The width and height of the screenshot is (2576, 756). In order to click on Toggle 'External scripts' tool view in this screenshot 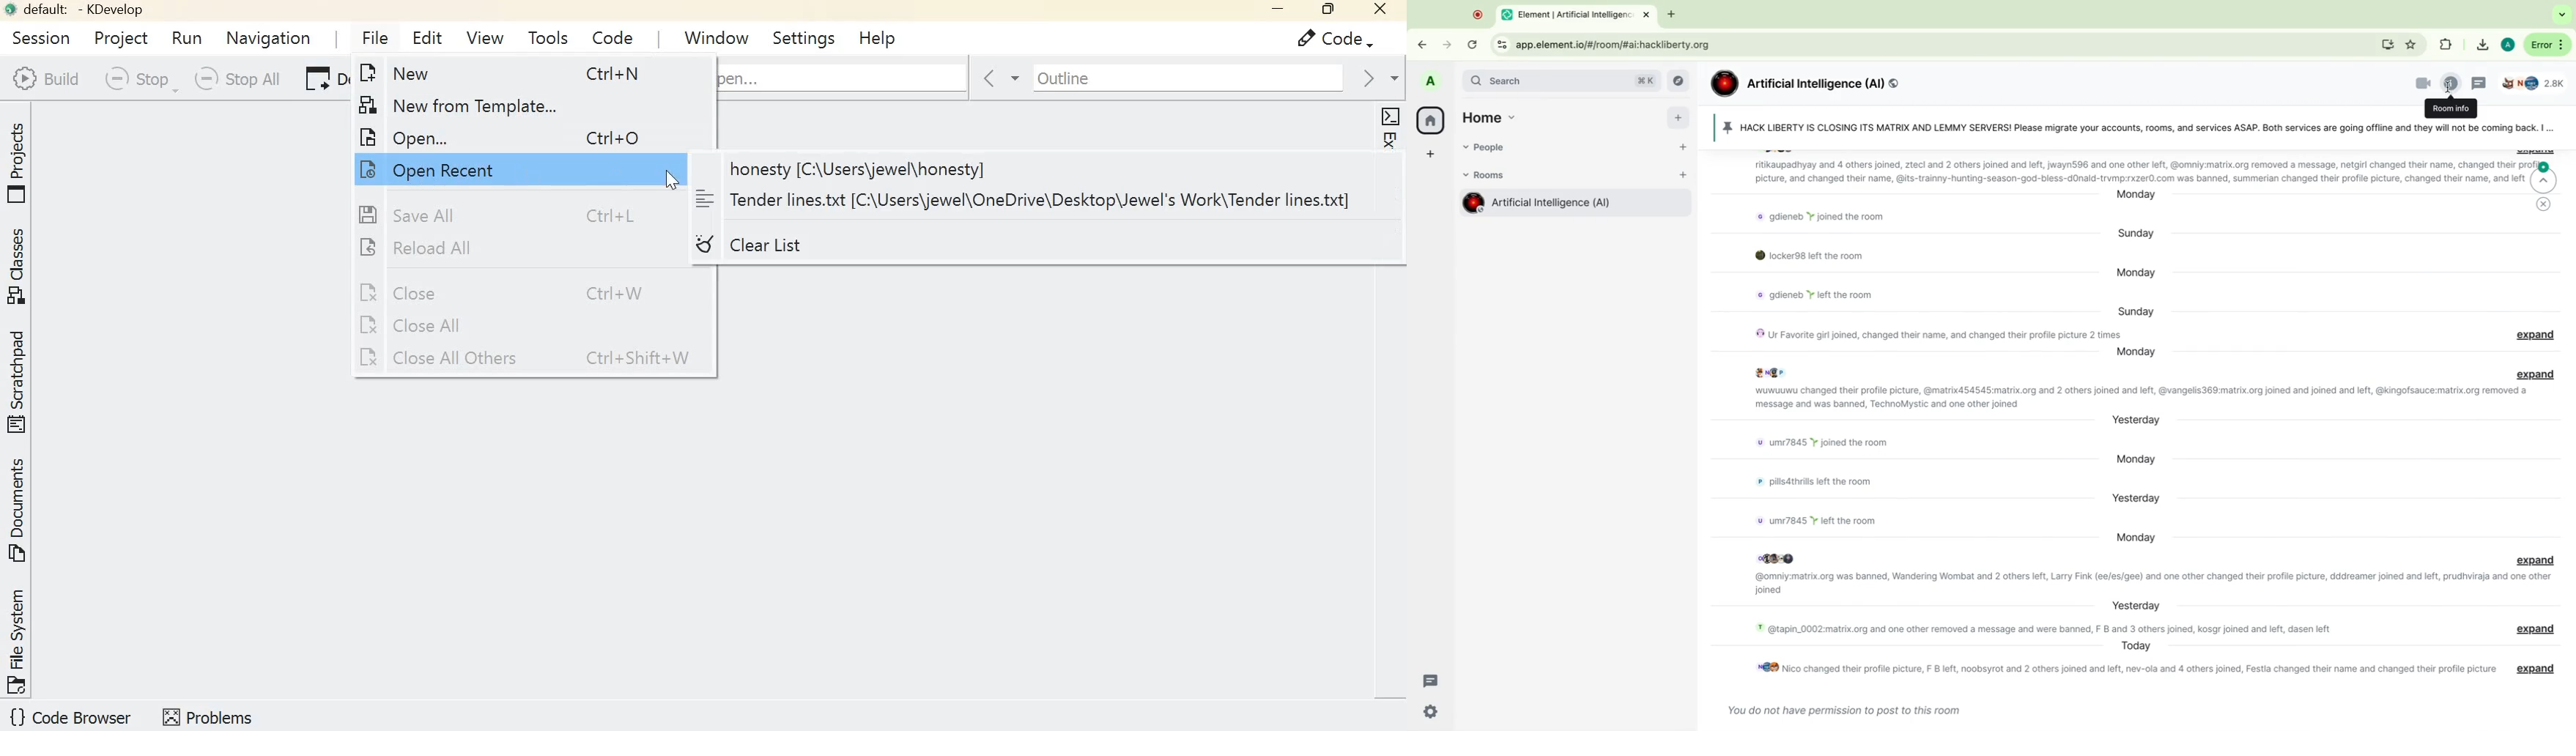, I will do `click(1389, 177)`.